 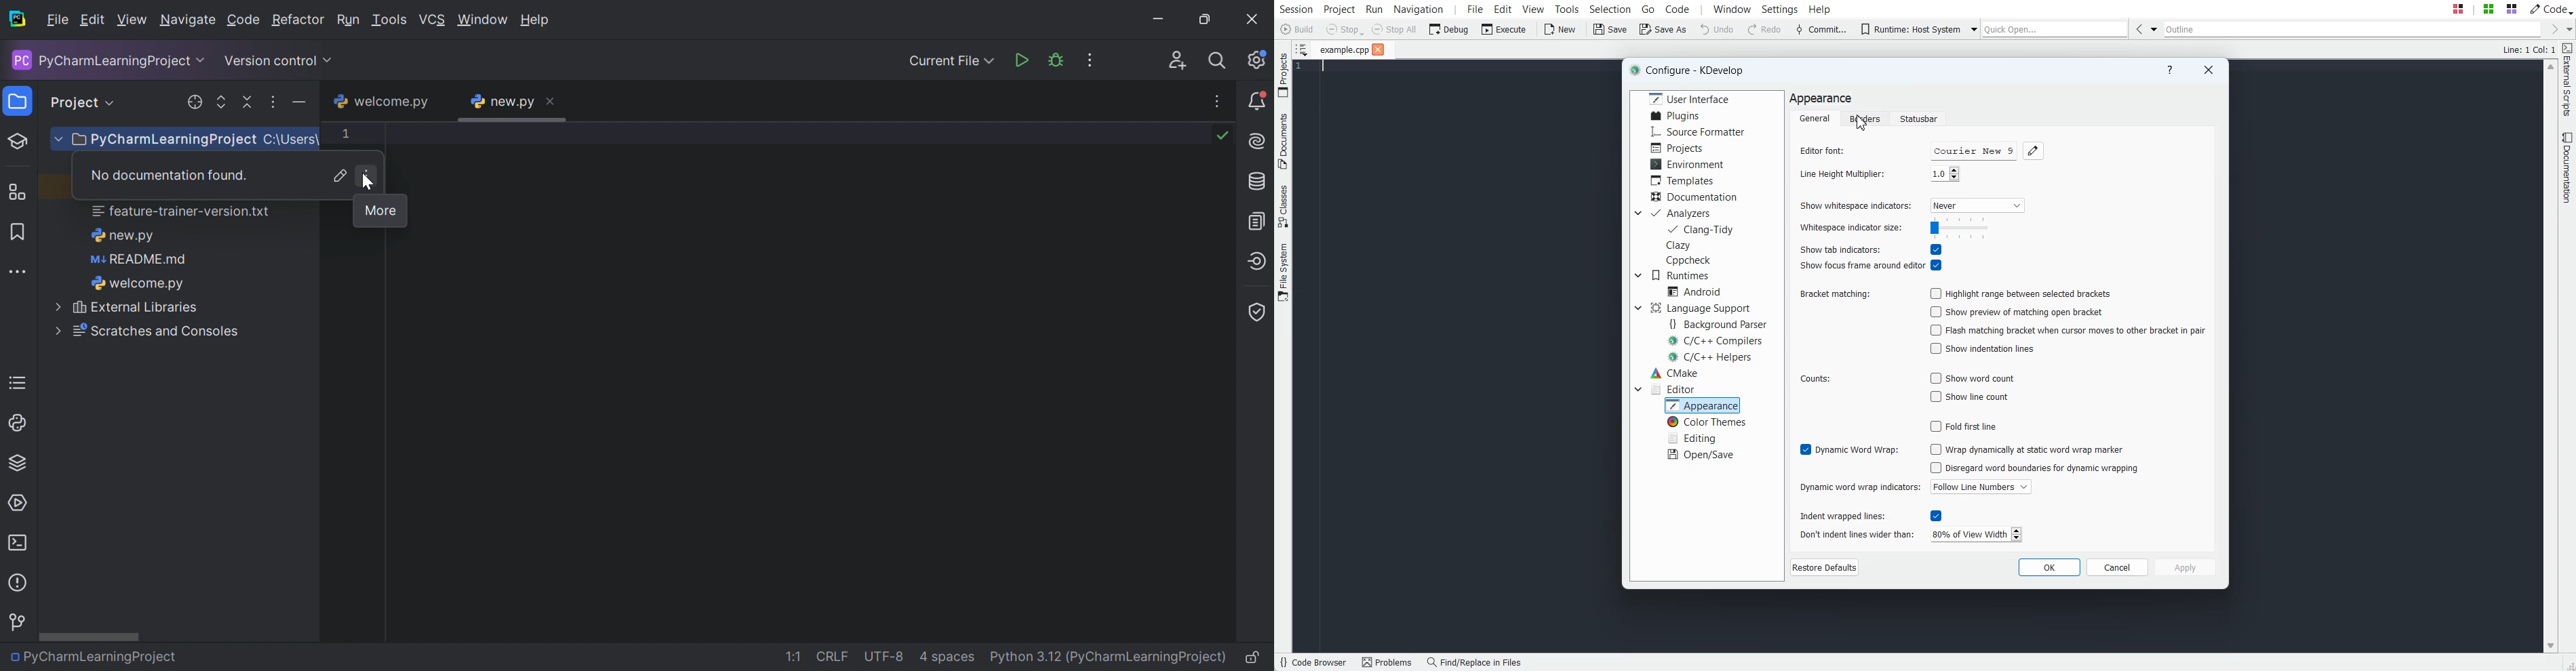 I want to click on Project, so click(x=74, y=101).